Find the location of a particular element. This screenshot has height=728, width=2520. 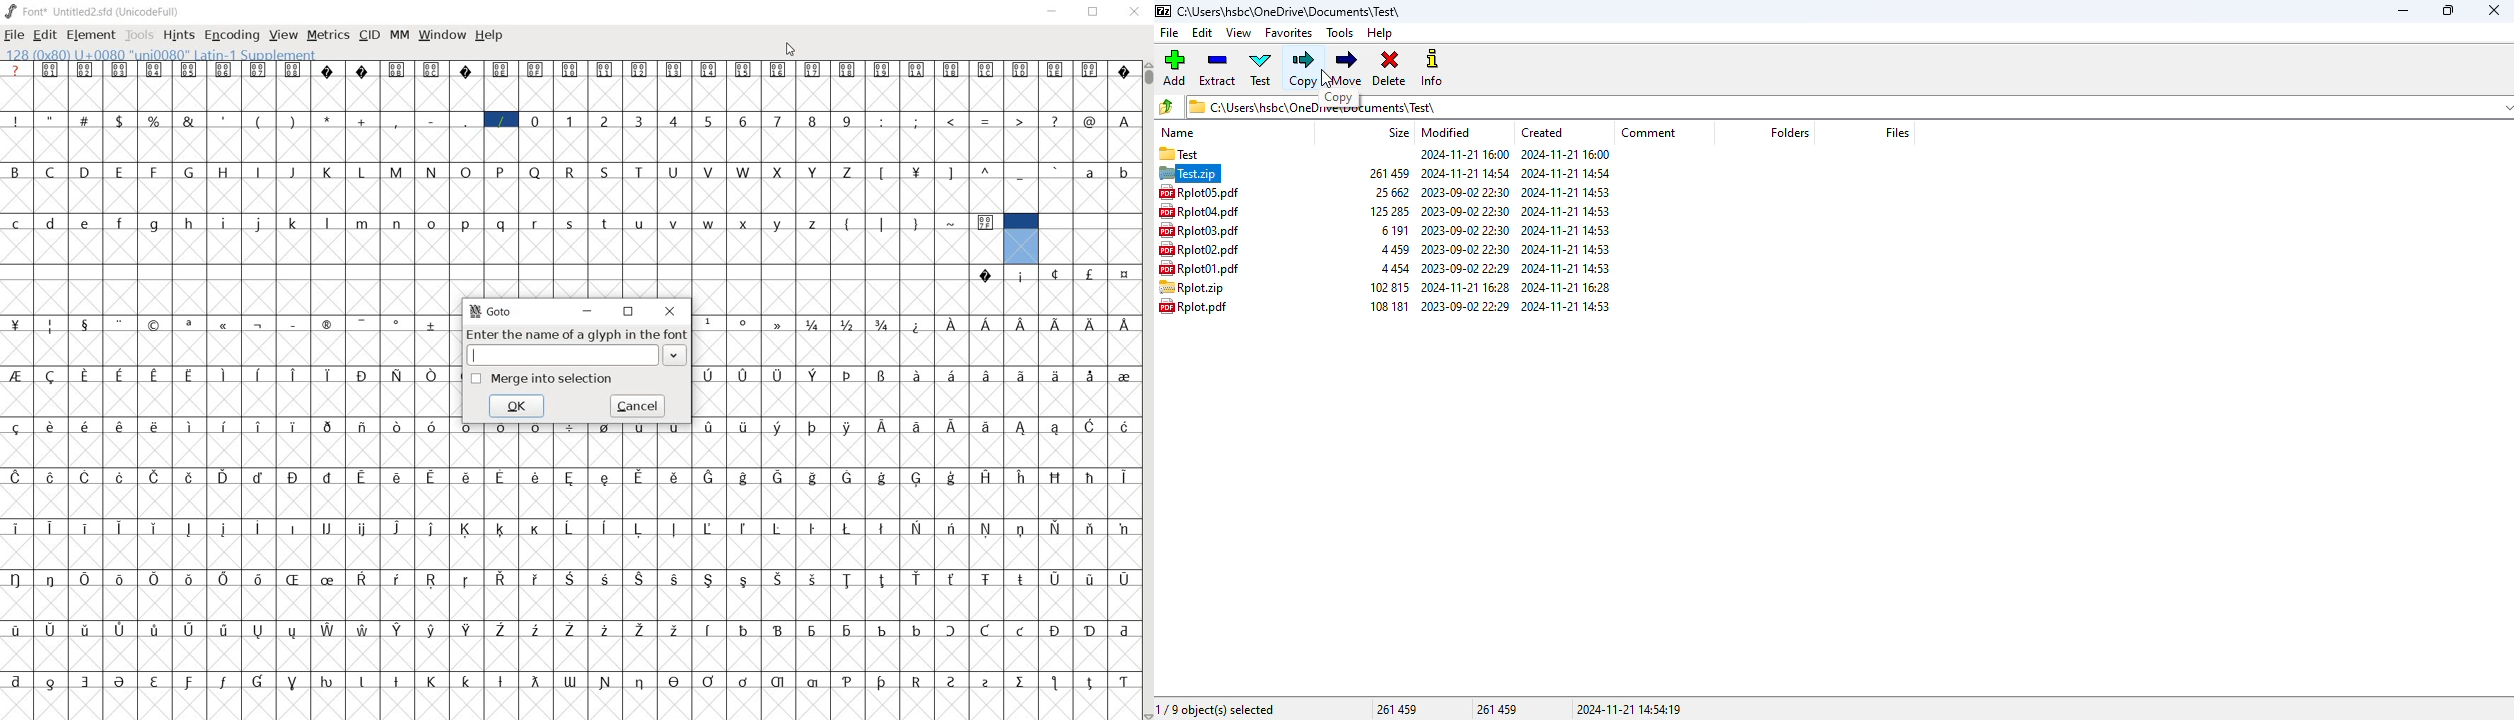

size is located at coordinates (1392, 230).